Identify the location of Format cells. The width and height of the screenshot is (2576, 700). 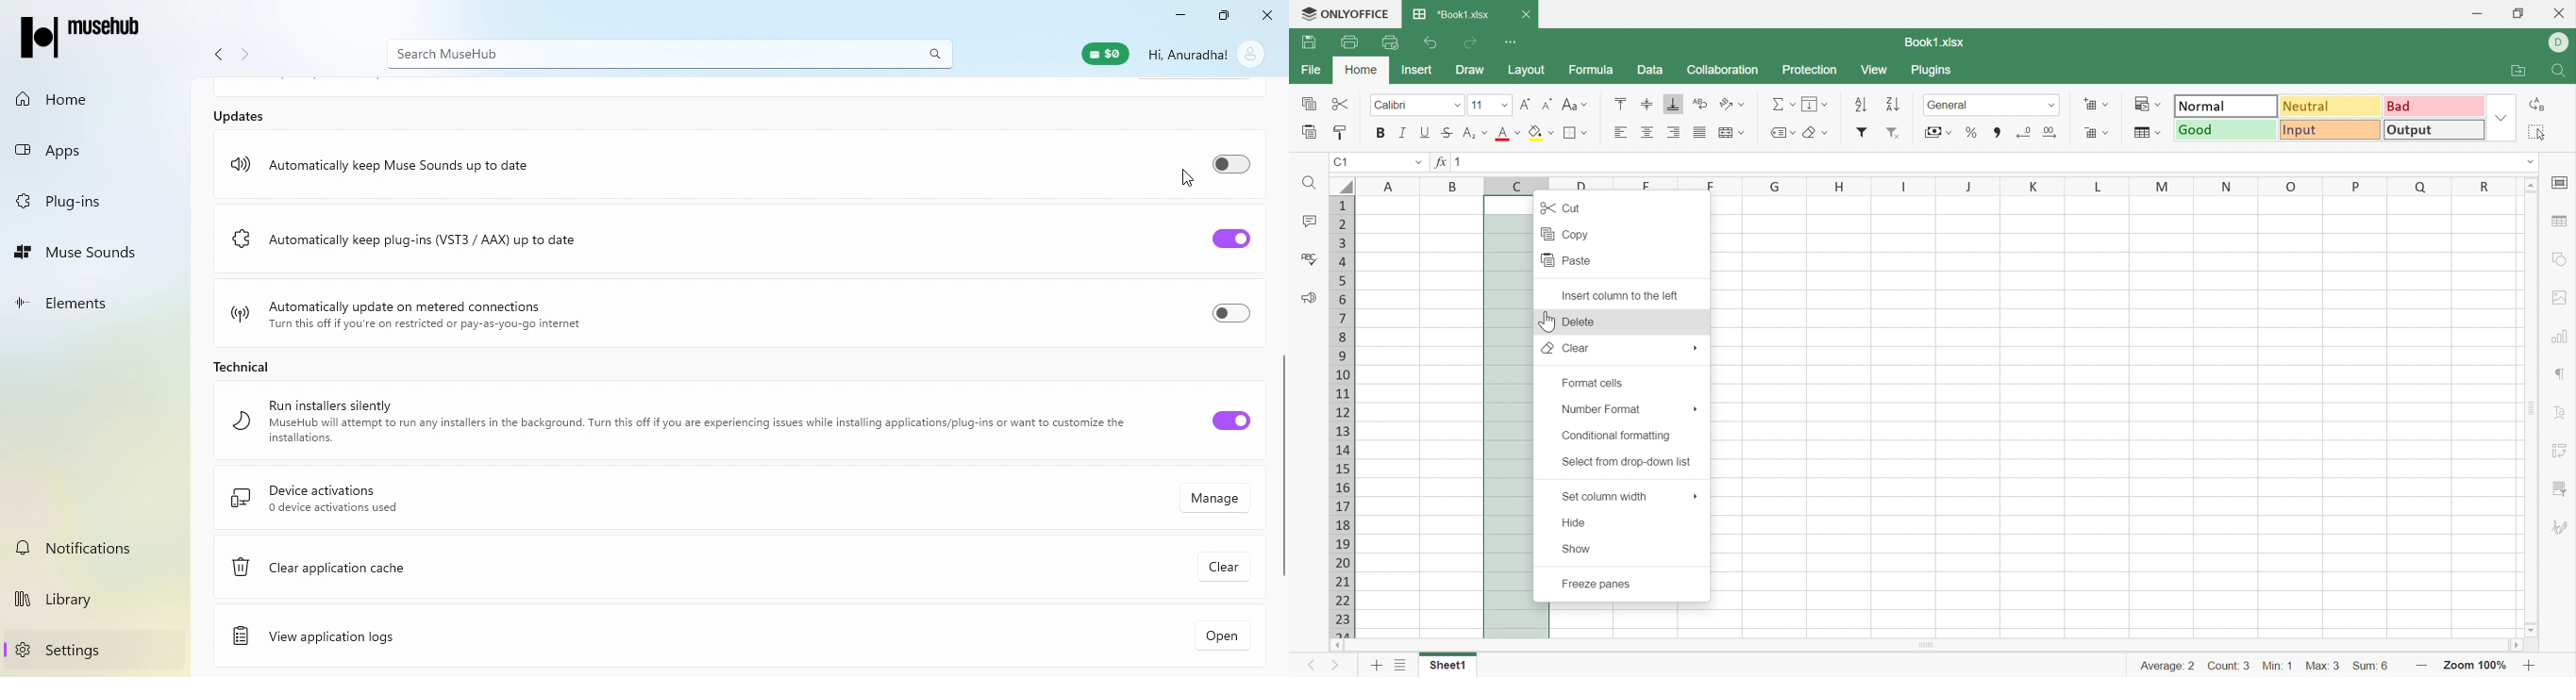
(1594, 382).